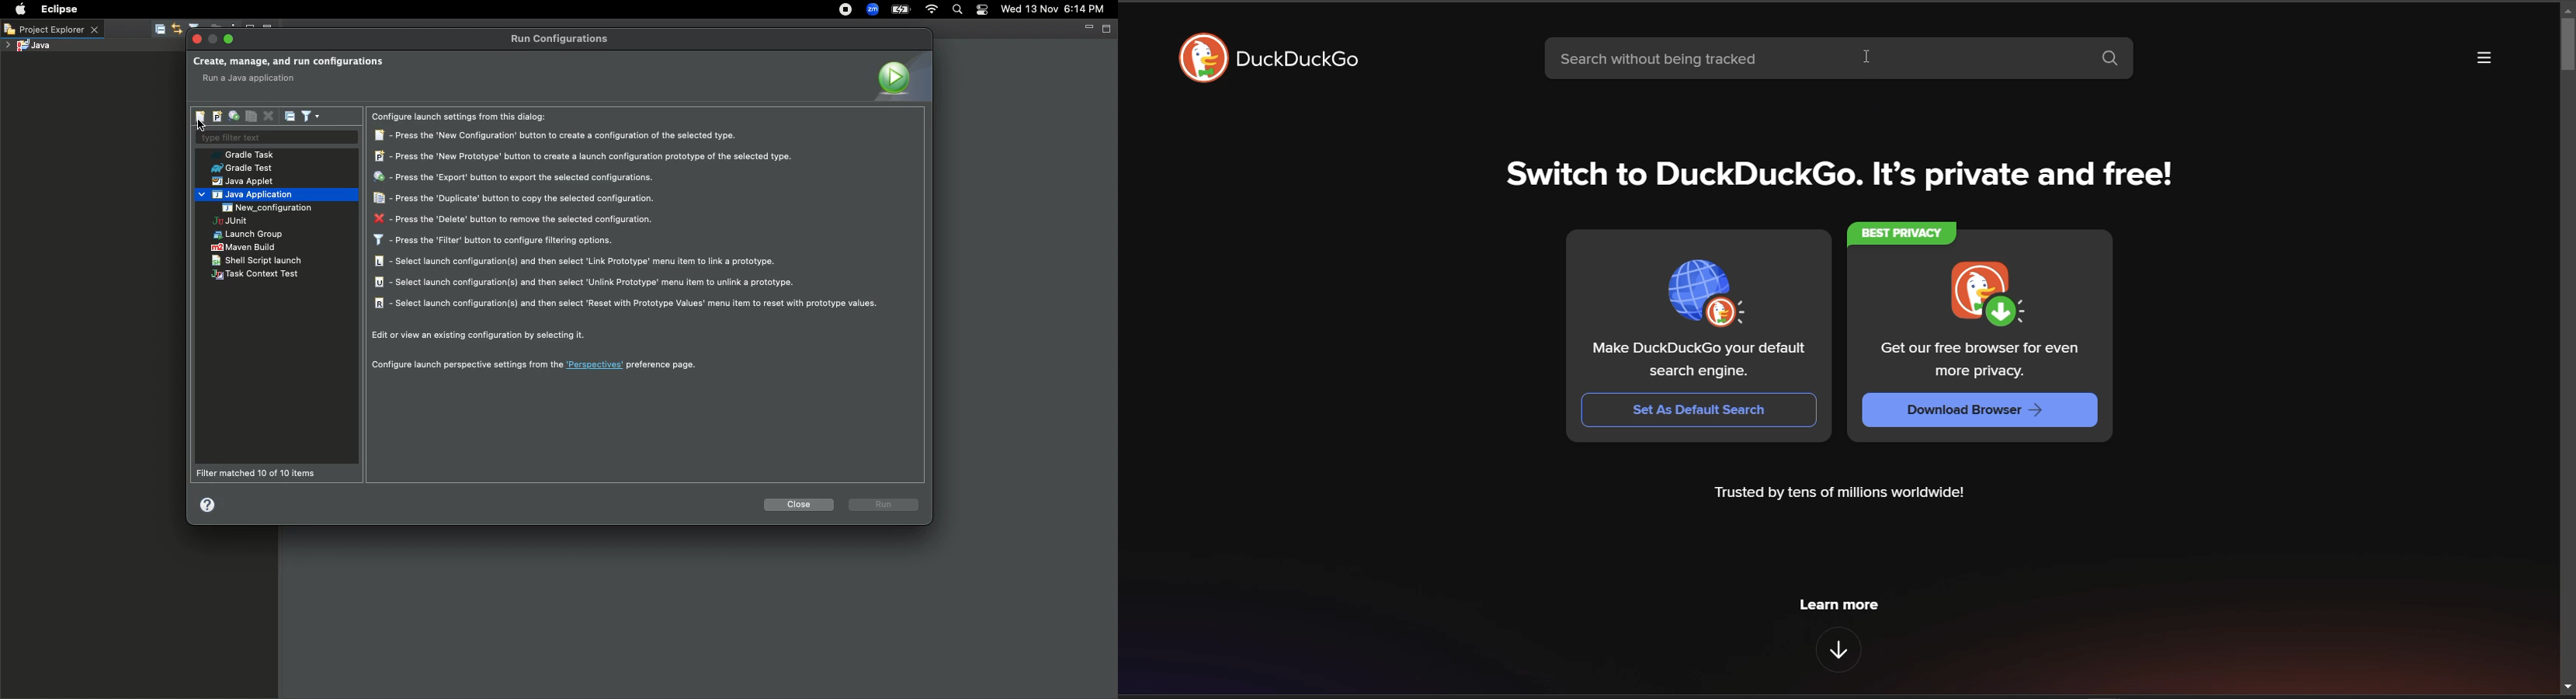 The width and height of the screenshot is (2576, 700). Describe the element at coordinates (57, 9) in the screenshot. I see `Eclipse` at that location.